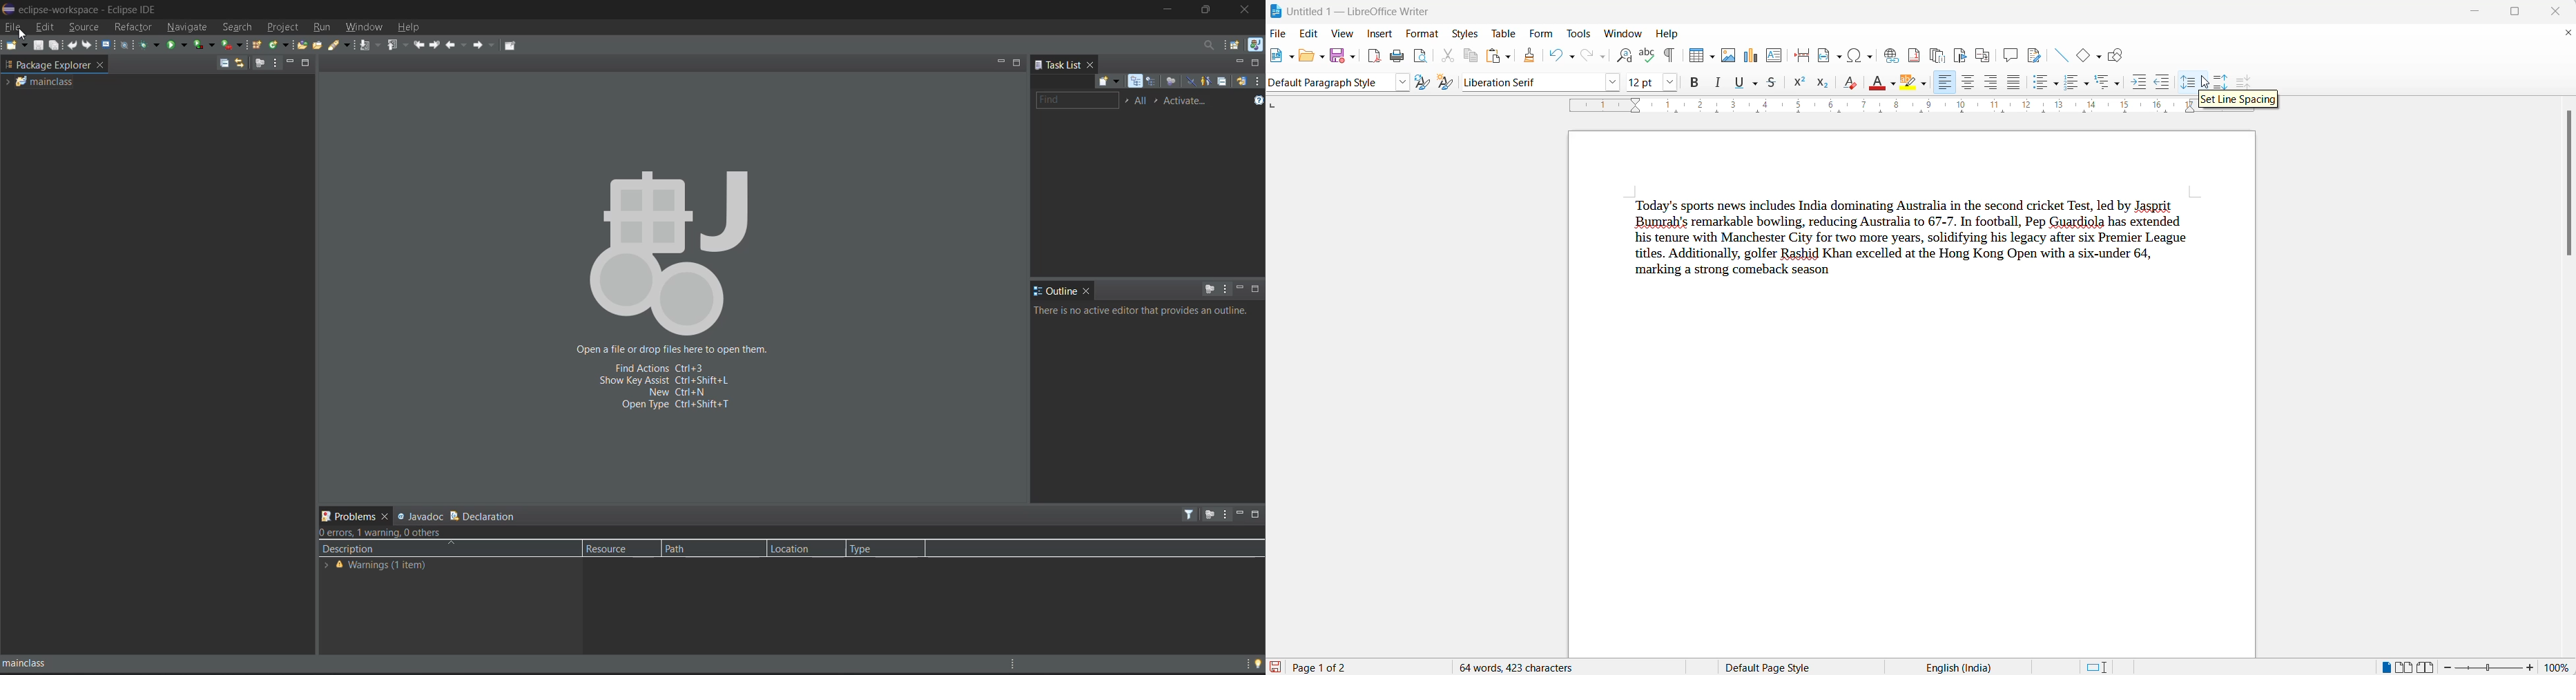  I want to click on book view, so click(2428, 665).